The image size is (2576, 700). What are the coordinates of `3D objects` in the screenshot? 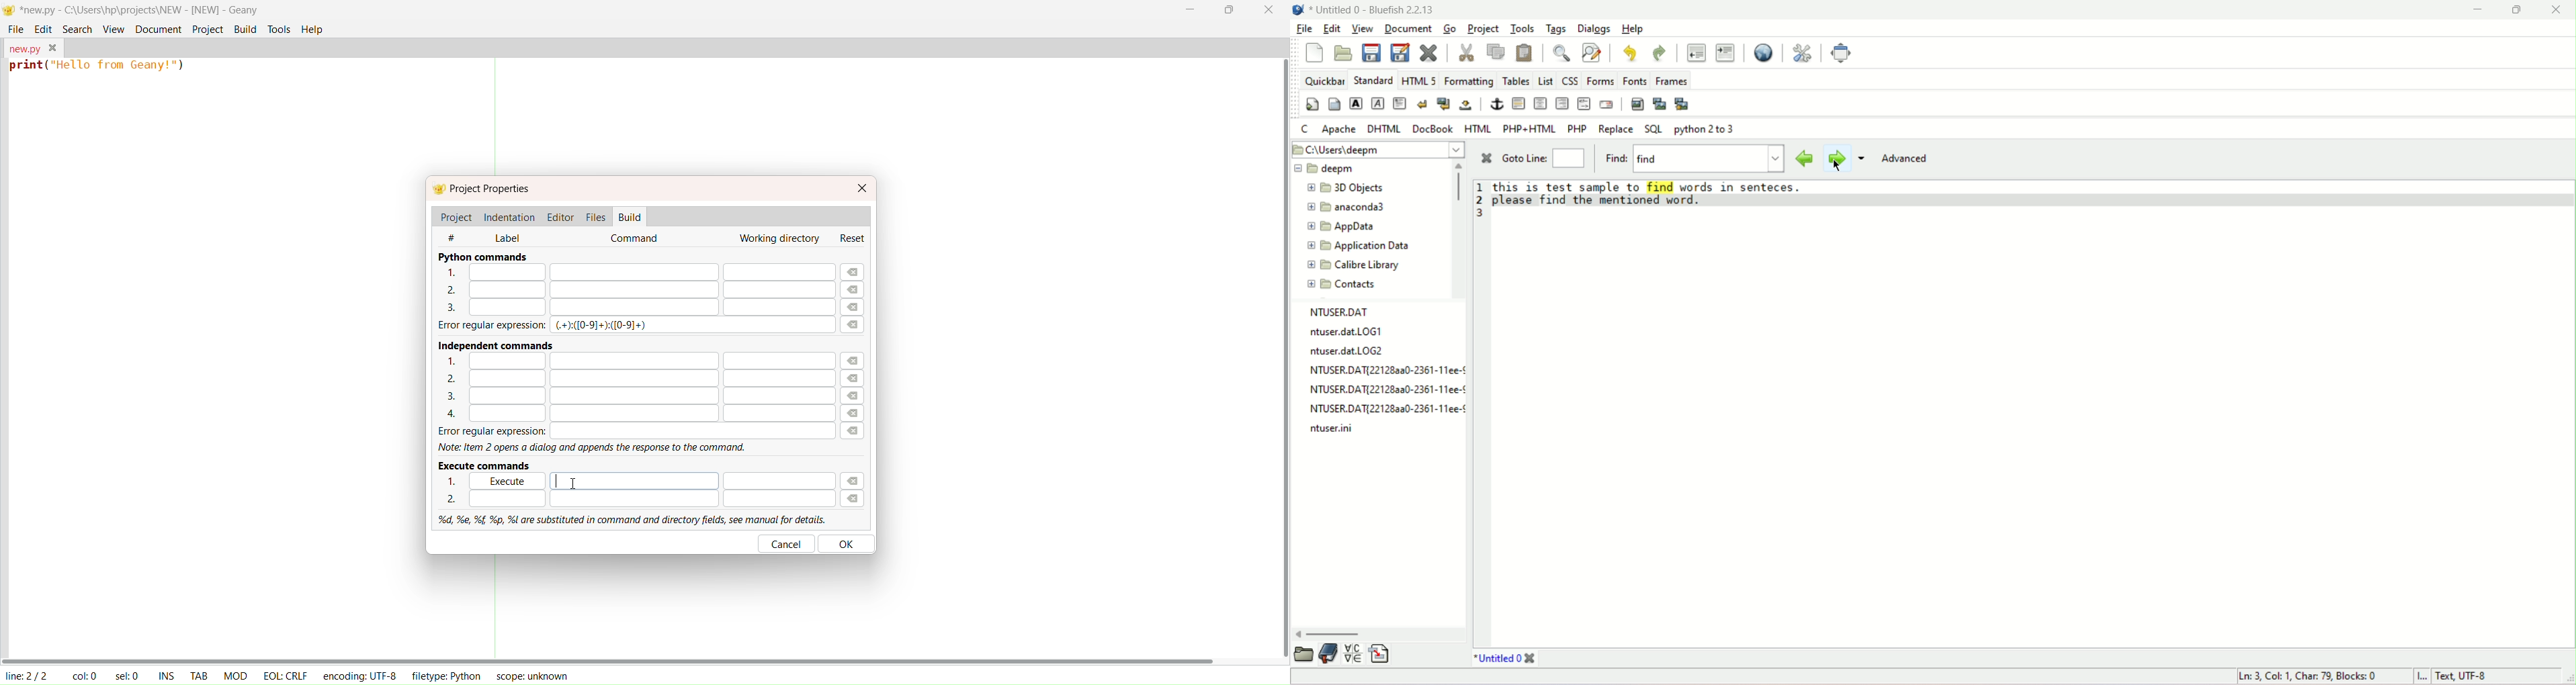 It's located at (1342, 187).